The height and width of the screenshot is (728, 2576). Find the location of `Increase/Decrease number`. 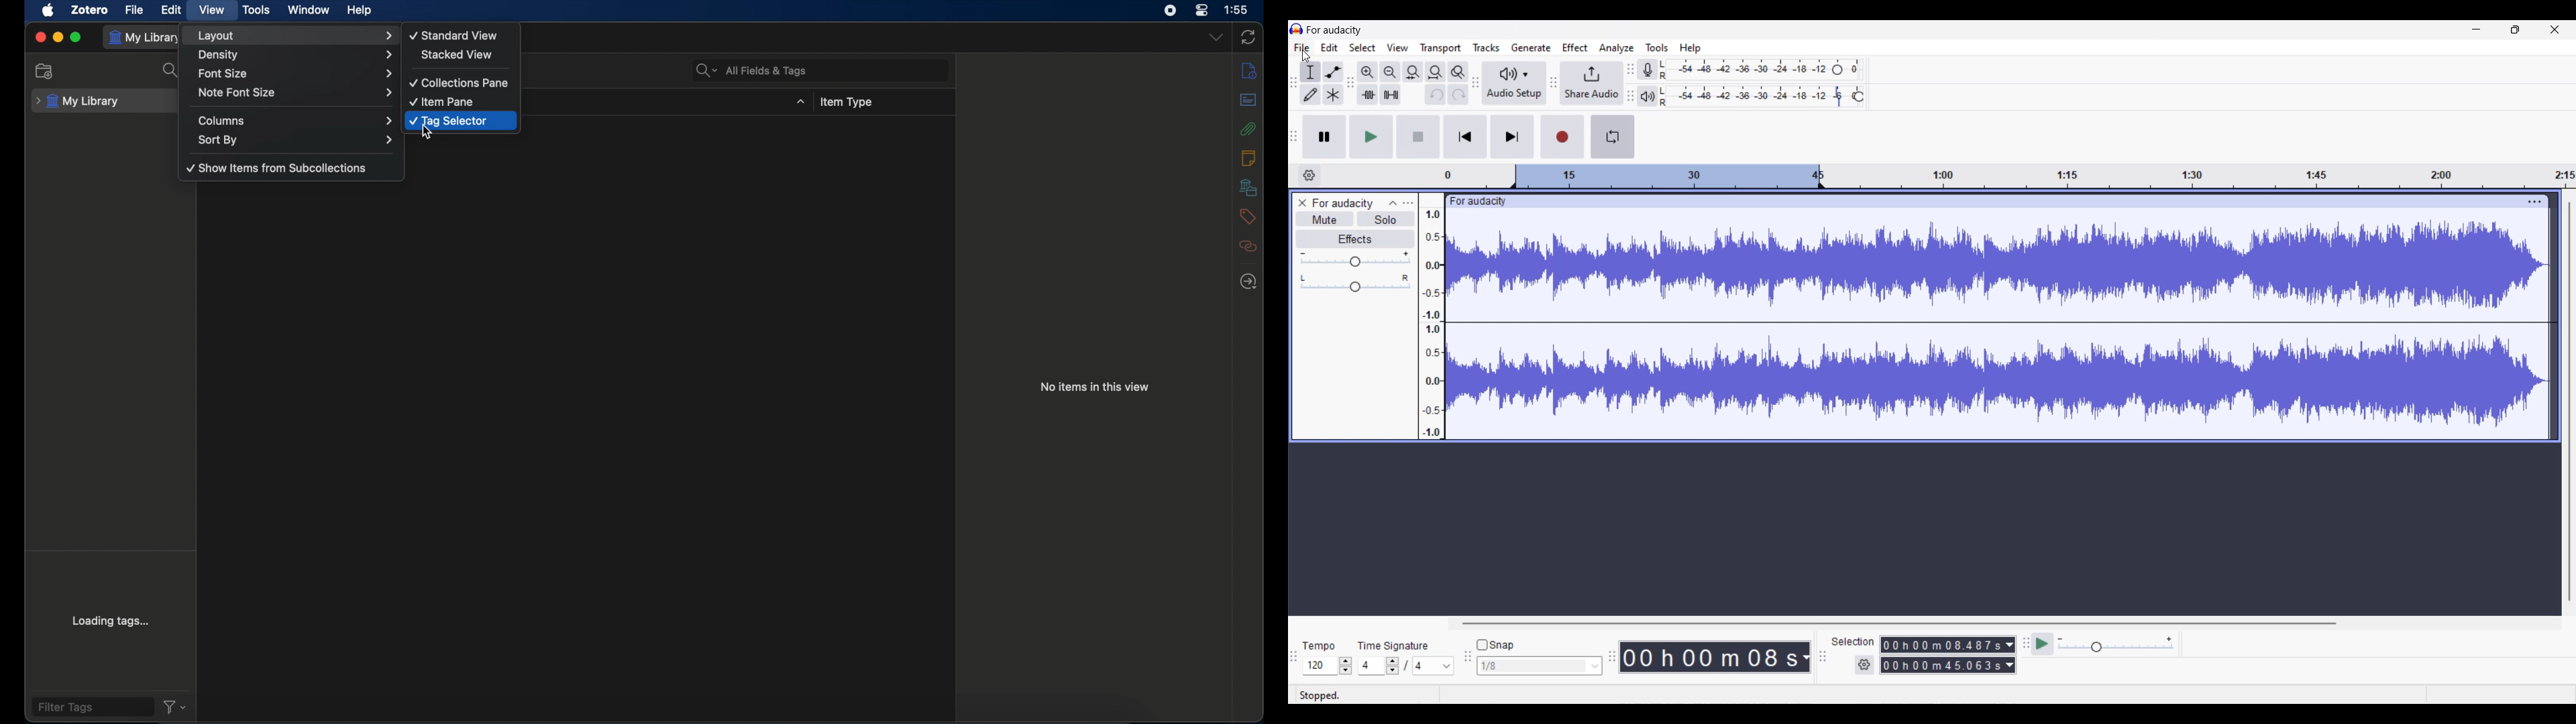

Increase/Decrease number is located at coordinates (1393, 666).